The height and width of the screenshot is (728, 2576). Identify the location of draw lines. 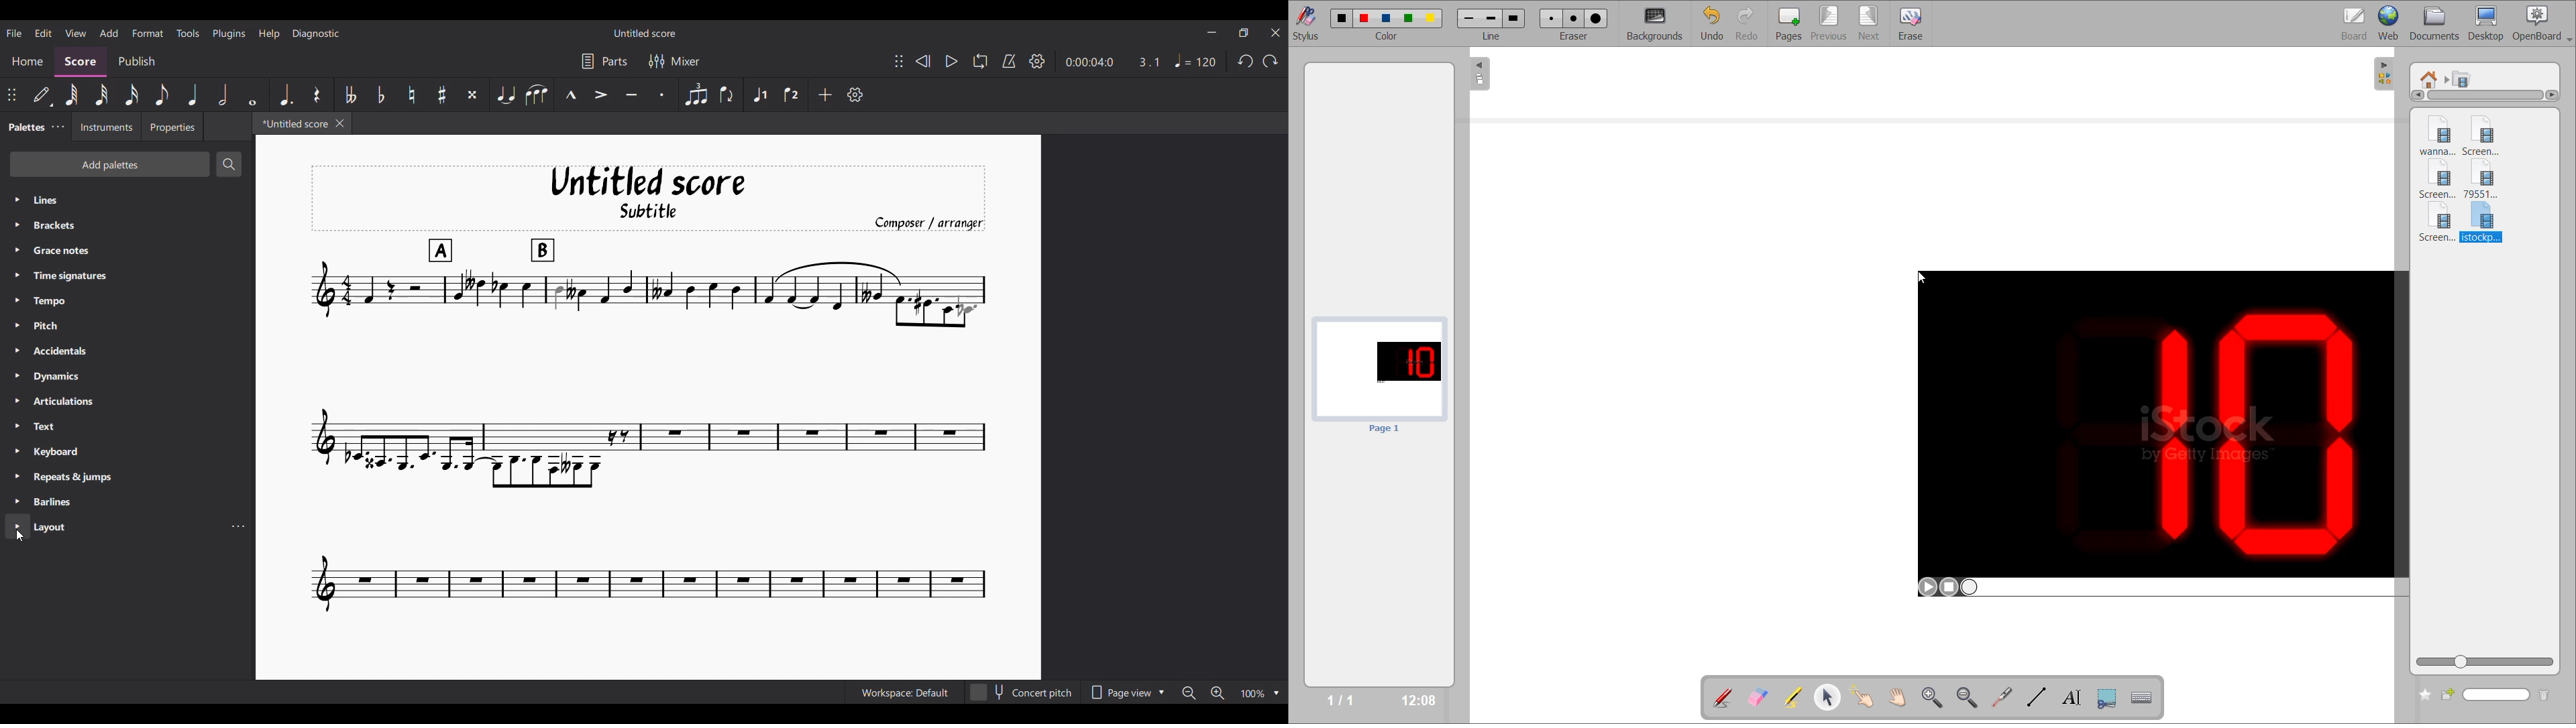
(2040, 699).